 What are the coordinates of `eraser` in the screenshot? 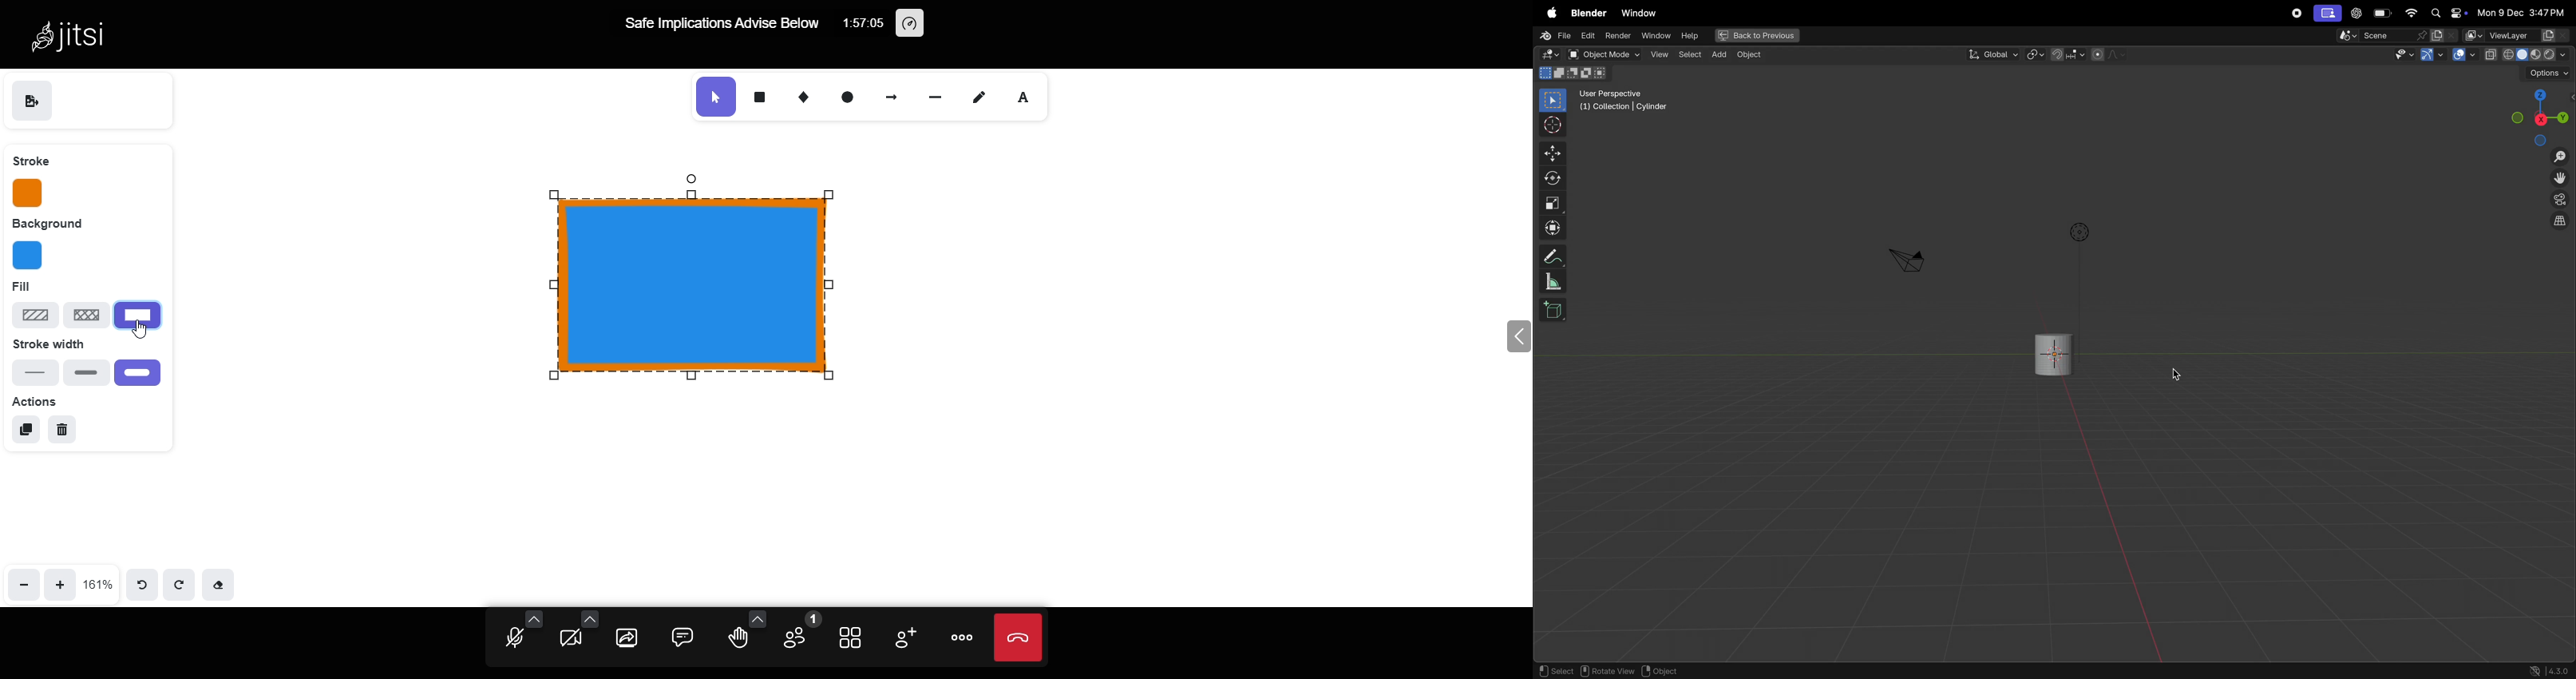 It's located at (222, 581).